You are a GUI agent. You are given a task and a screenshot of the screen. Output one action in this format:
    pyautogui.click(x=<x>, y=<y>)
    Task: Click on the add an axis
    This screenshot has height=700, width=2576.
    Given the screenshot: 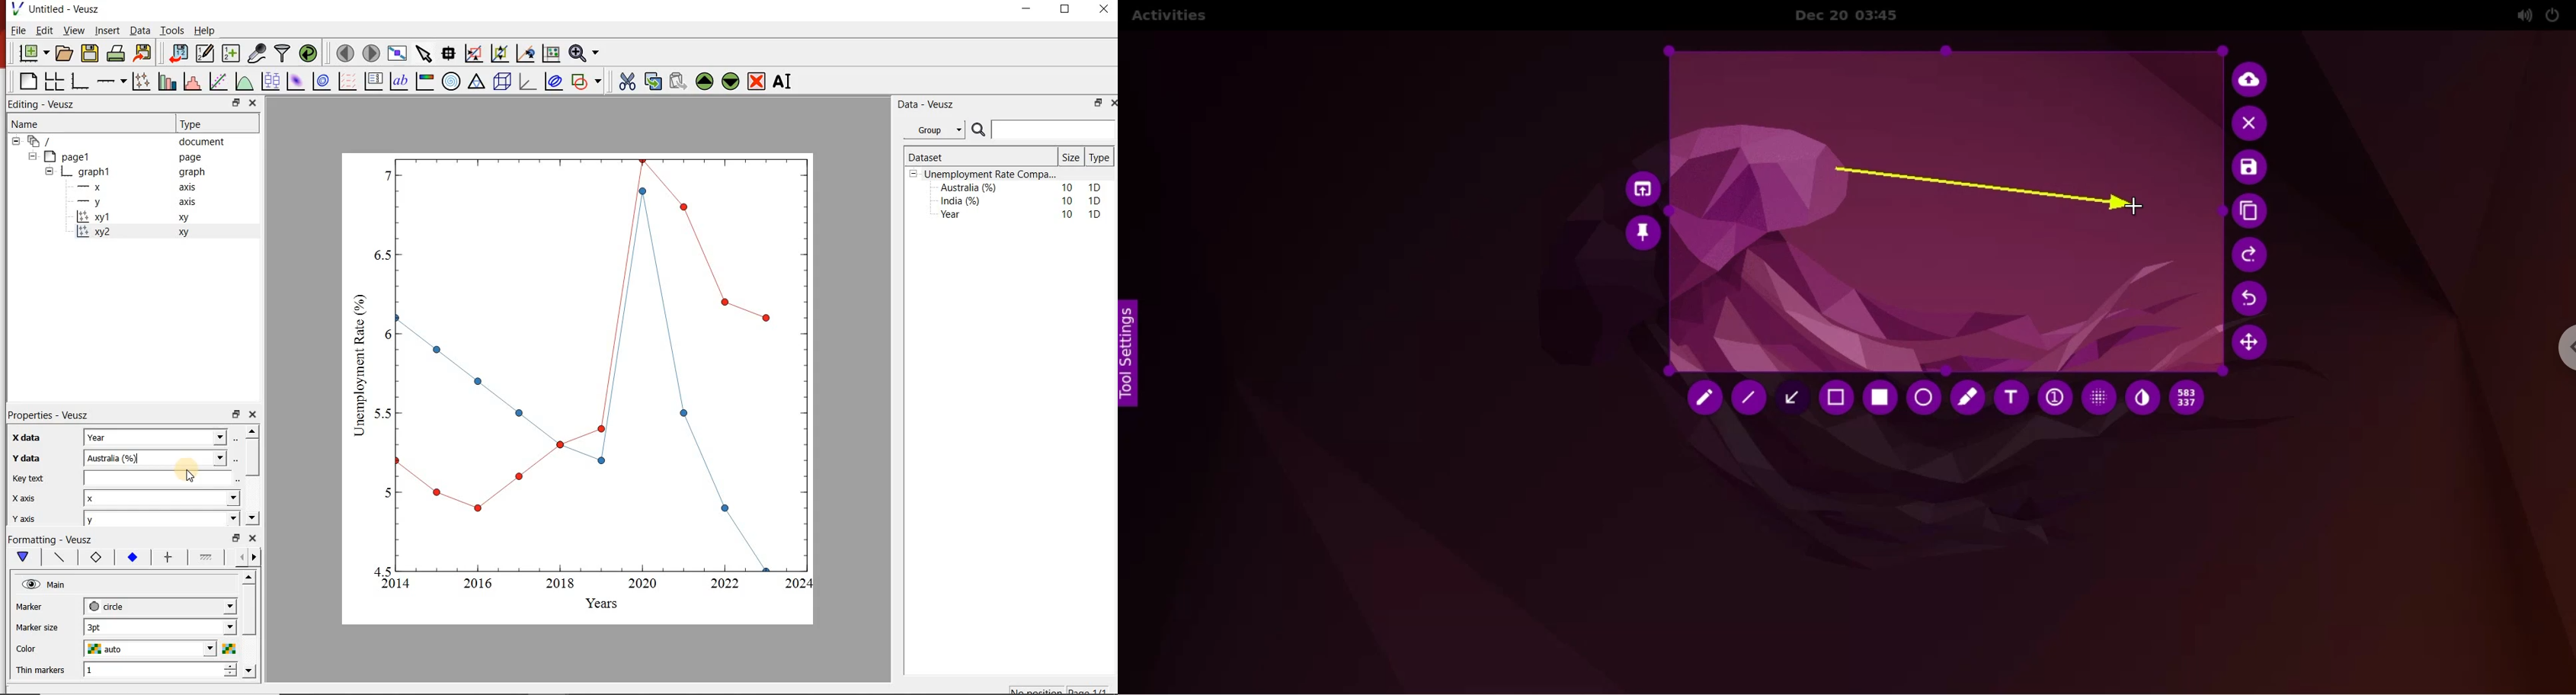 What is the action you would take?
    pyautogui.click(x=110, y=81)
    